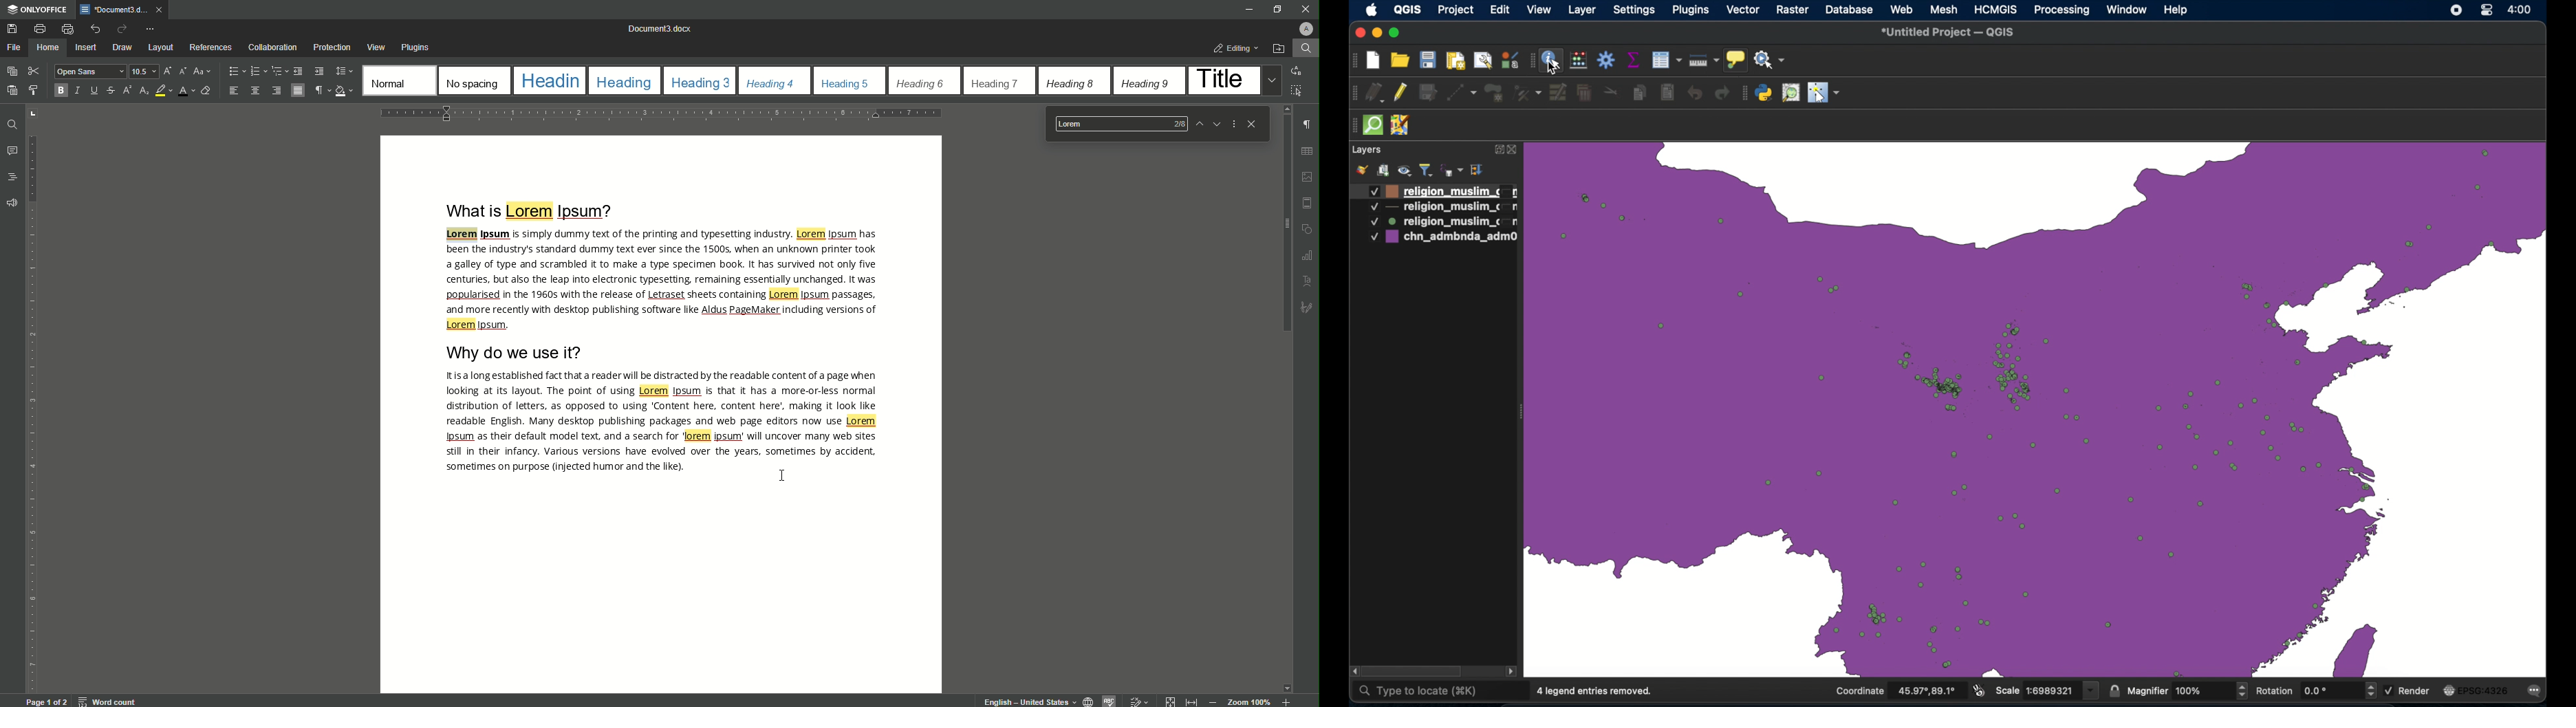  What do you see at coordinates (105, 702) in the screenshot?
I see `word count` at bounding box center [105, 702].